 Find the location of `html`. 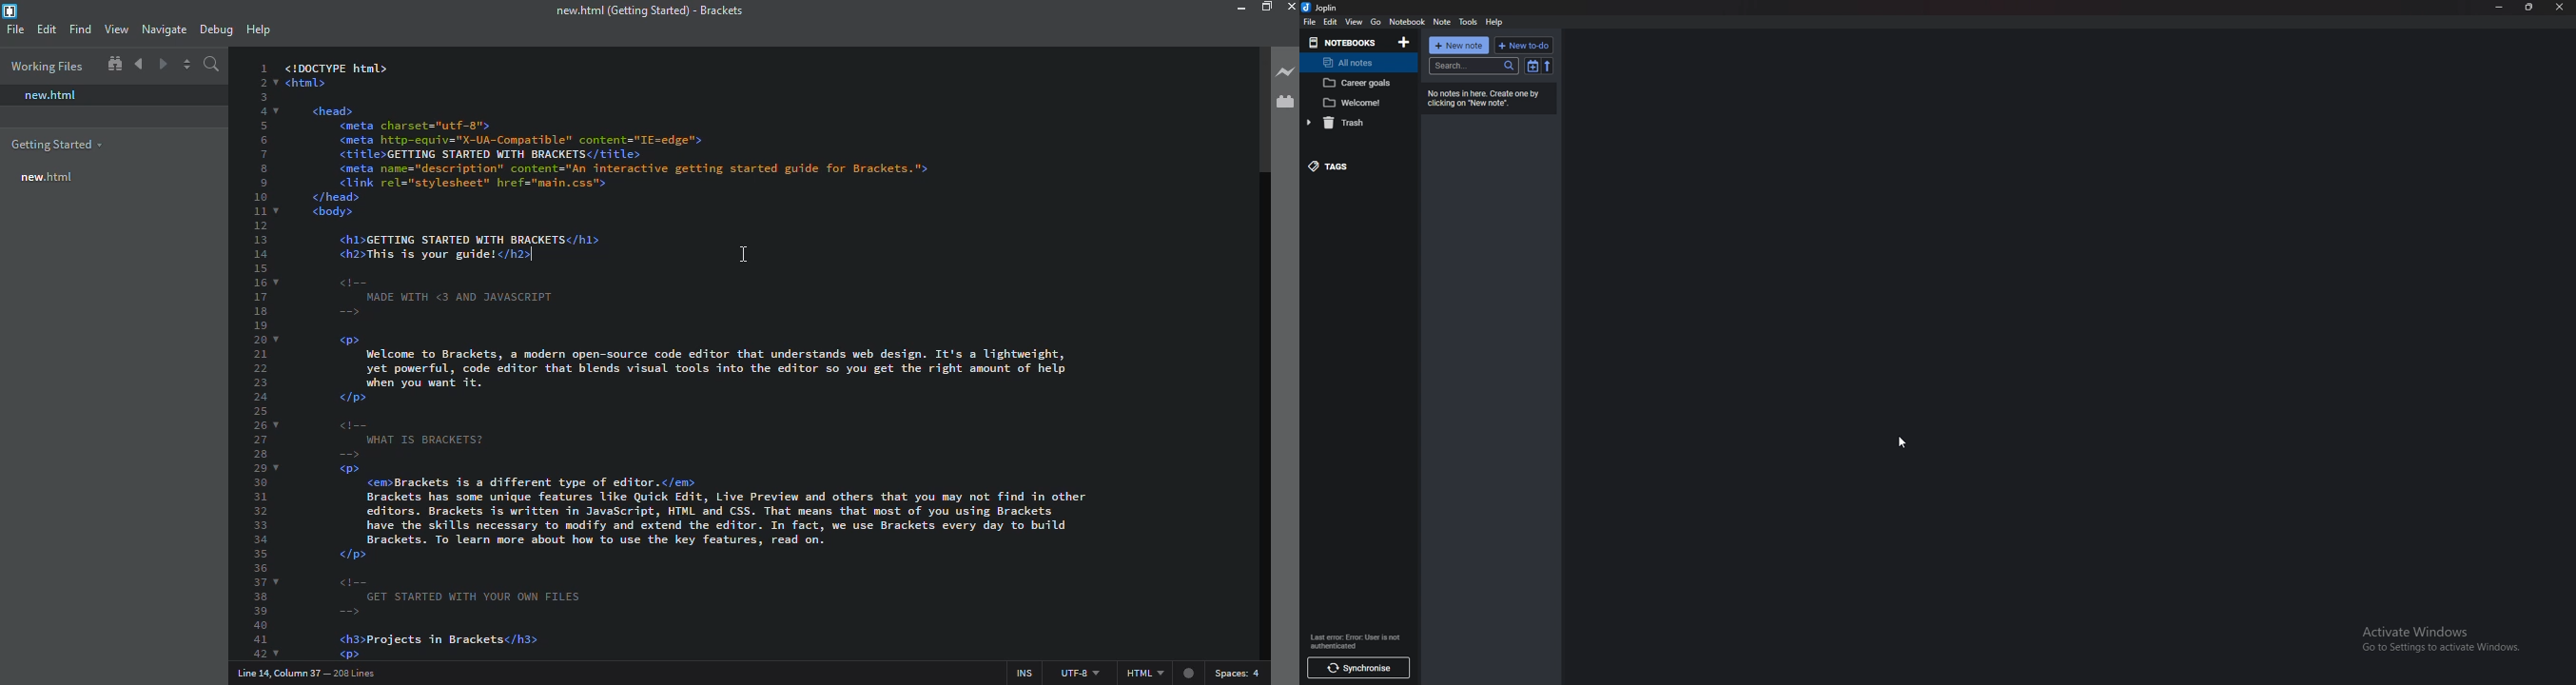

html is located at coordinates (1165, 675).